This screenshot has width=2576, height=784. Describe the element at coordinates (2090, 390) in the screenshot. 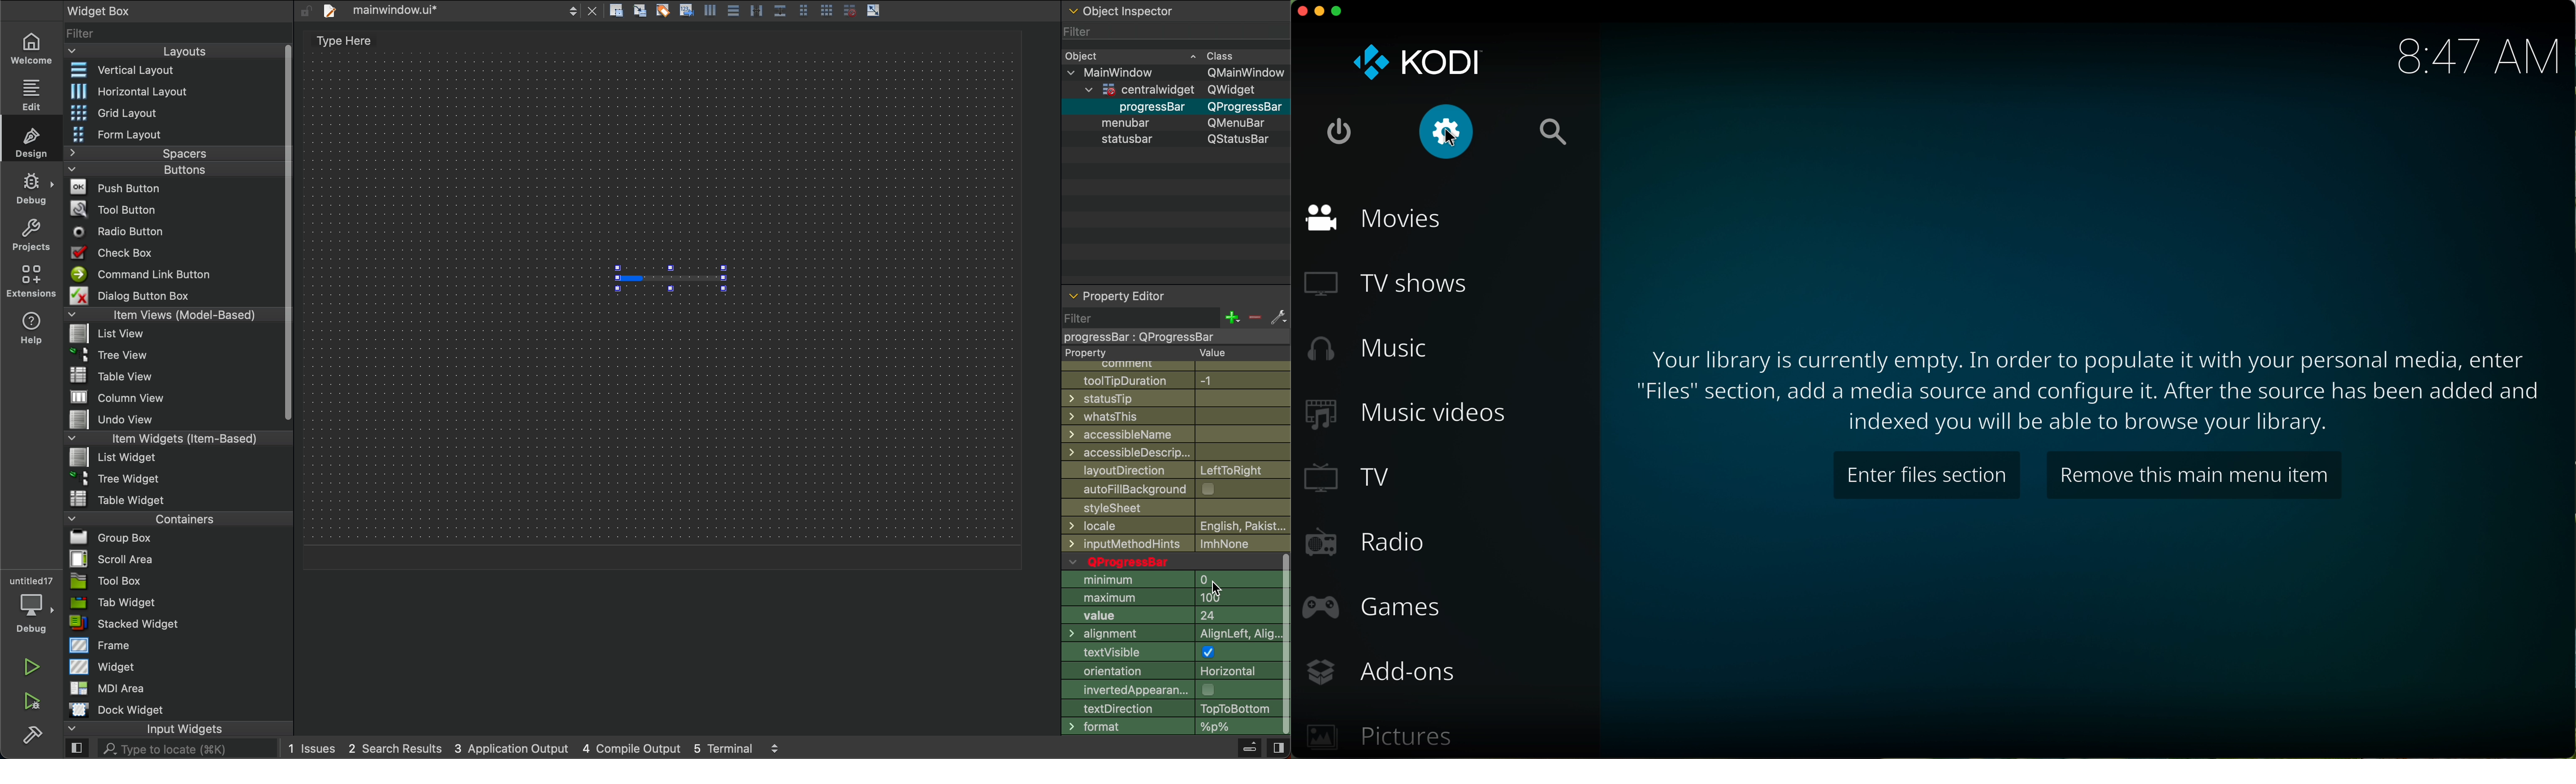

I see `note` at that location.